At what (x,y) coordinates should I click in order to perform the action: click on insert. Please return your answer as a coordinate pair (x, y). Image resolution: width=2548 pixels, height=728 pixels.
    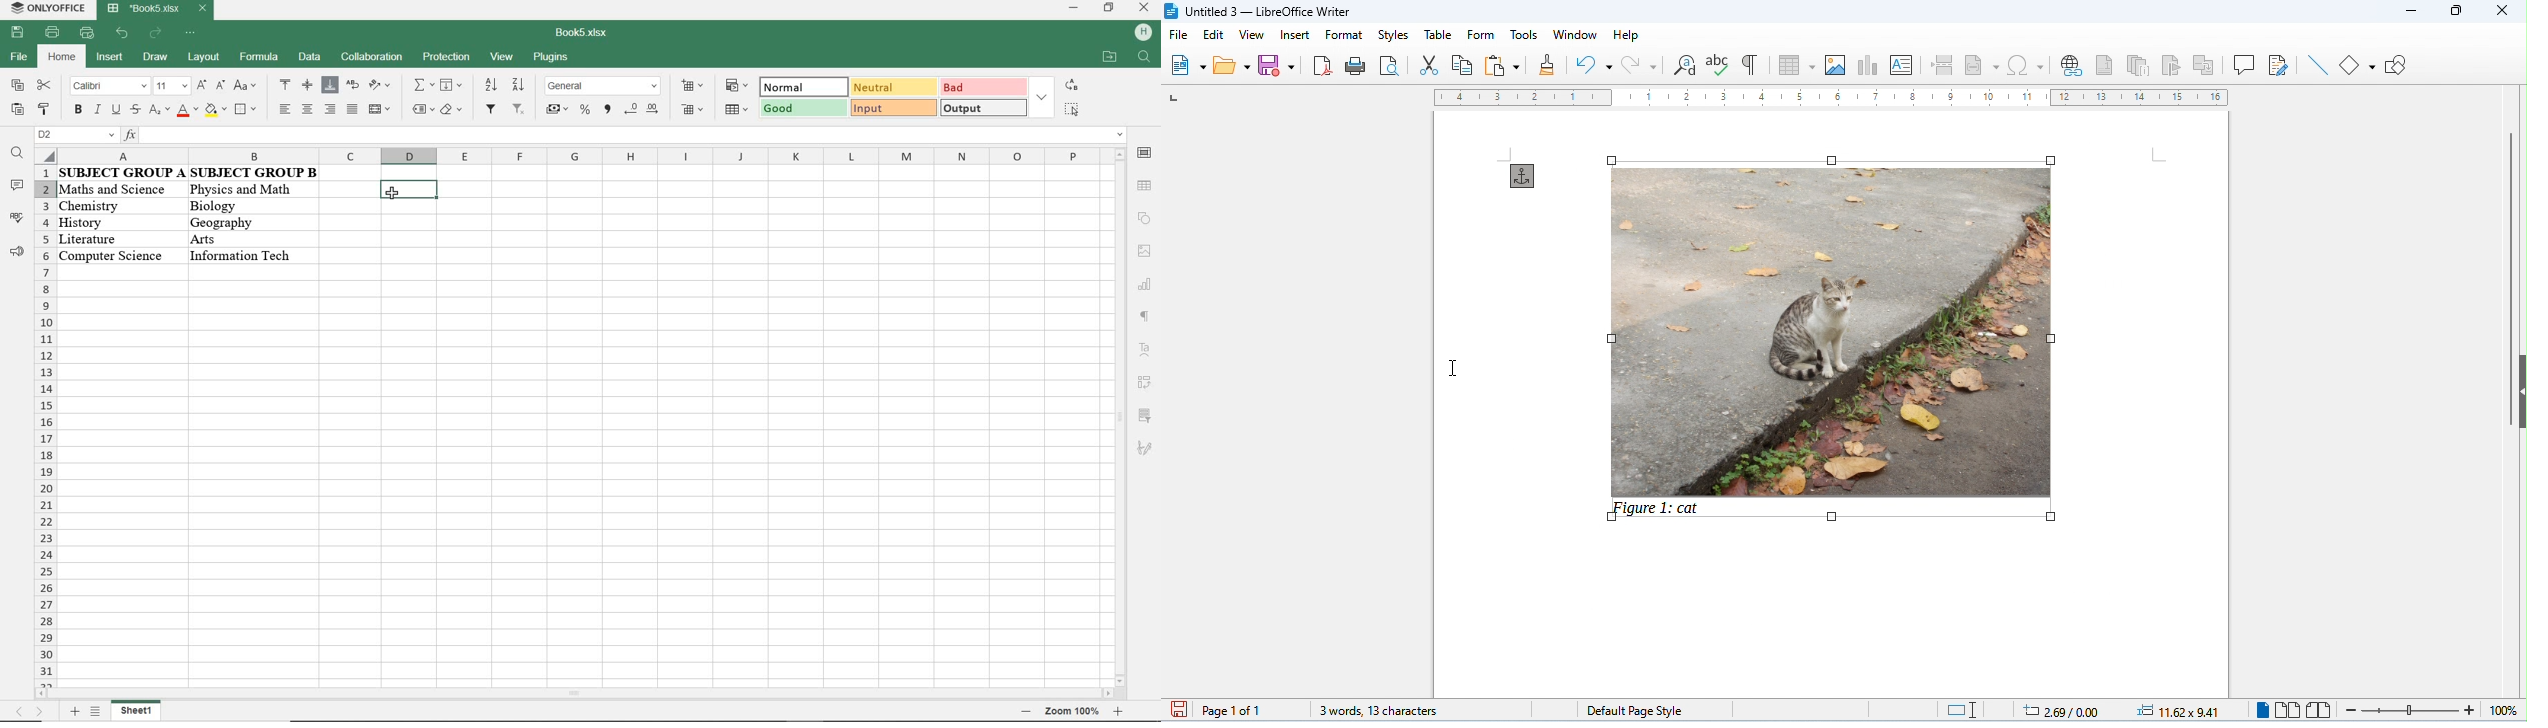
    Looking at the image, I should click on (1294, 34).